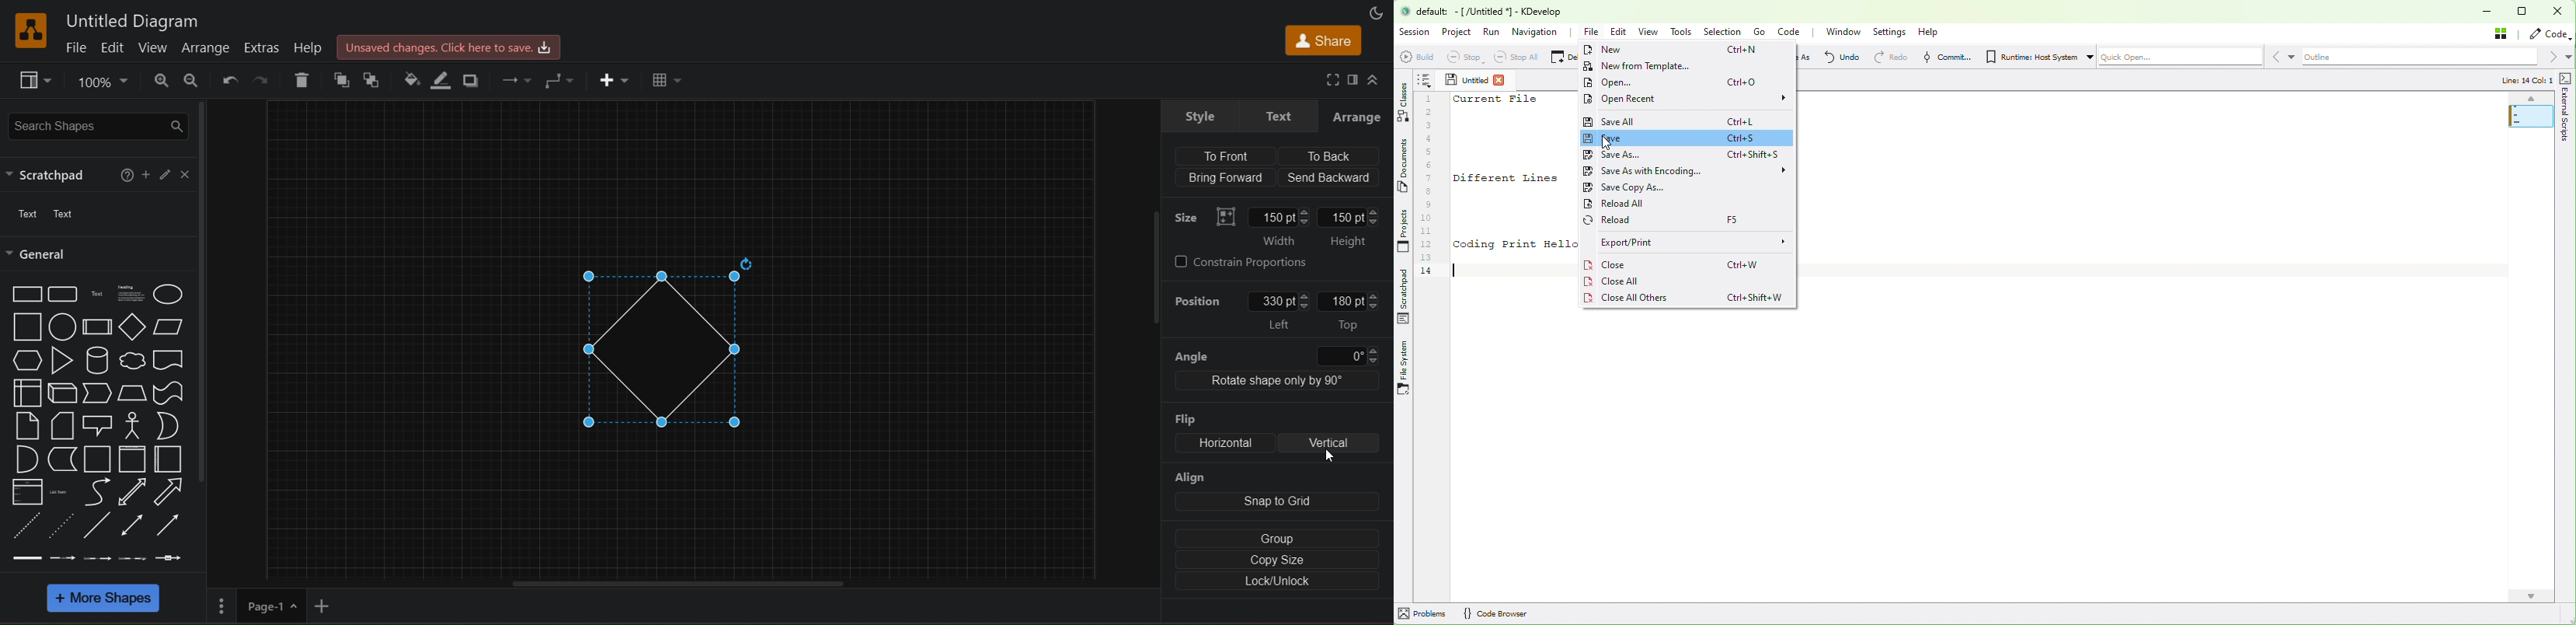 The height and width of the screenshot is (644, 2576). Describe the element at coordinates (373, 78) in the screenshot. I see `to back` at that location.